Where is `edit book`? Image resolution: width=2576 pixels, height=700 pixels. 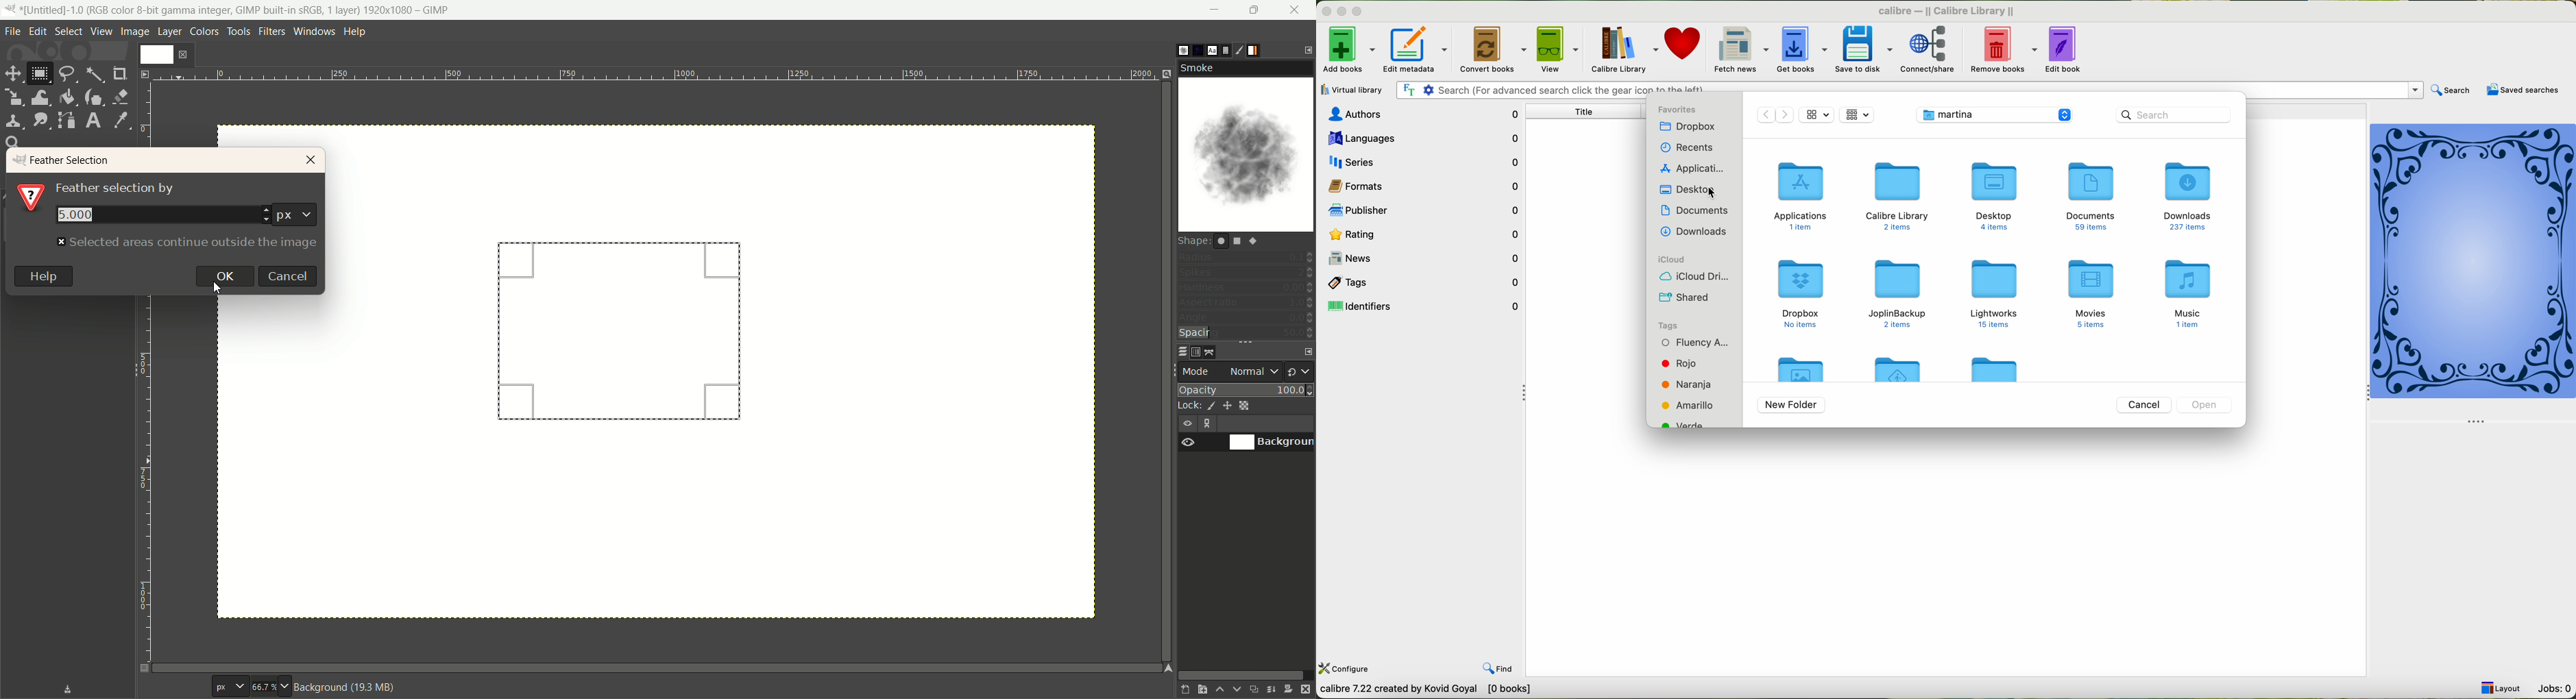
edit book is located at coordinates (2066, 51).